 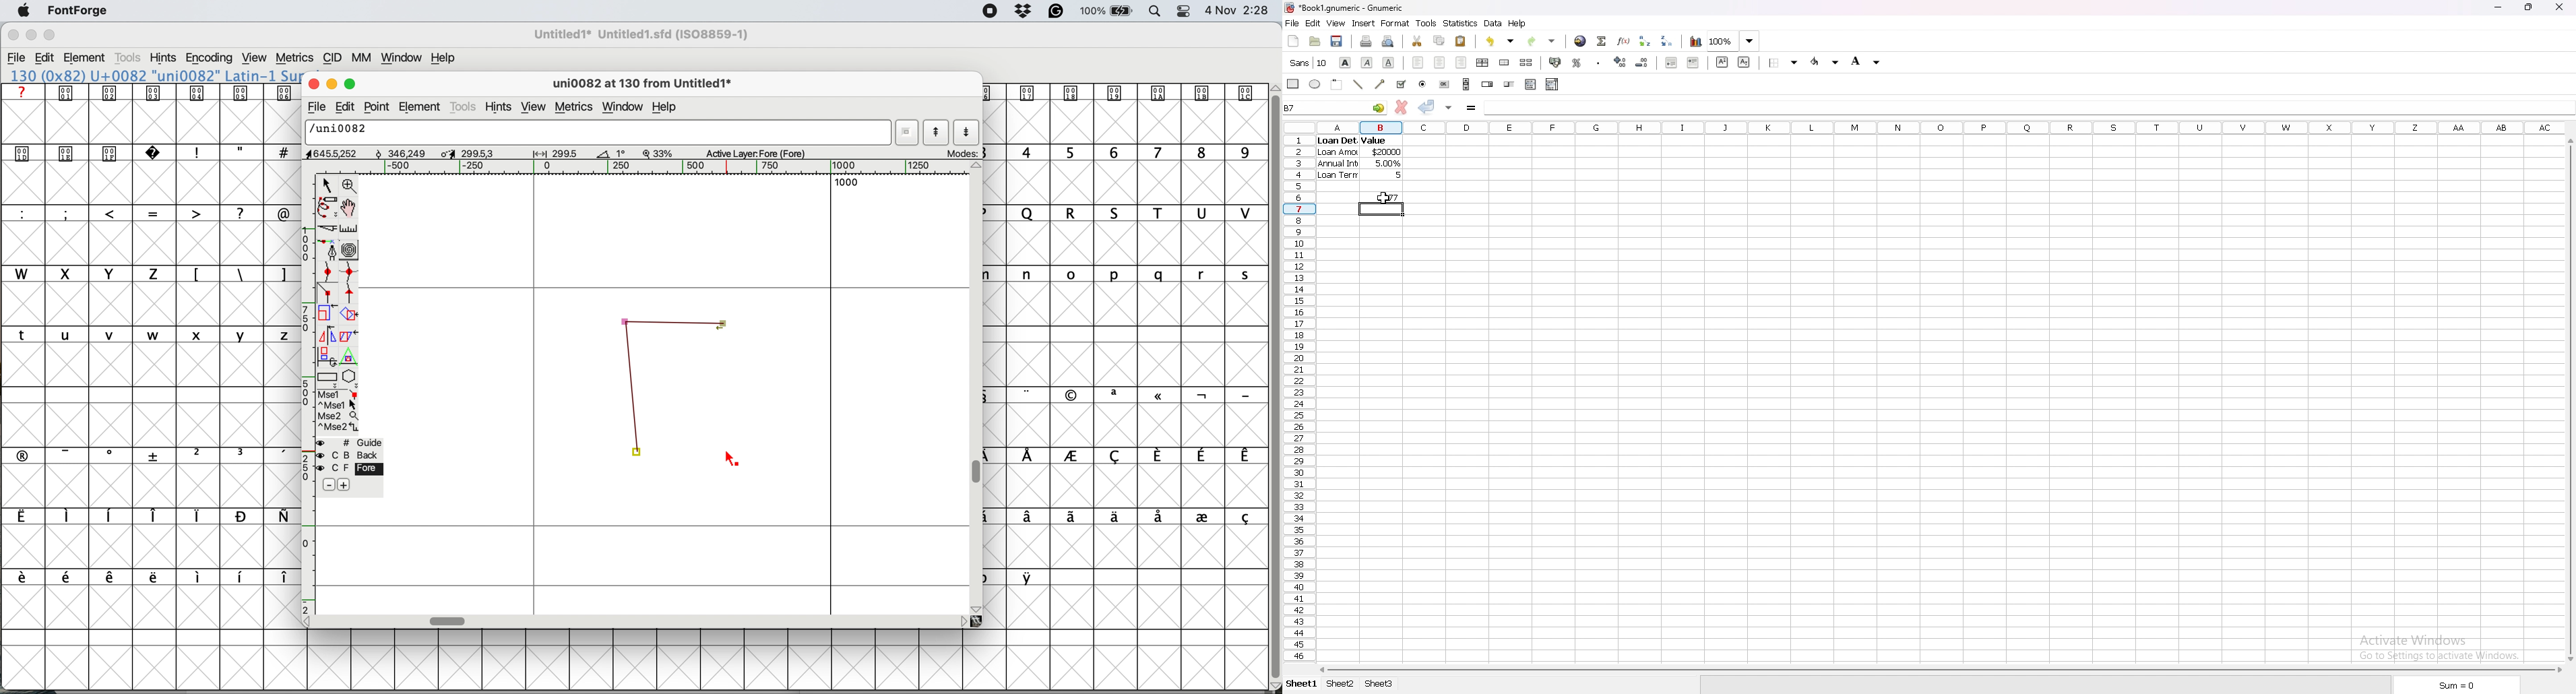 What do you see at coordinates (153, 93) in the screenshot?
I see `symbols` at bounding box center [153, 93].